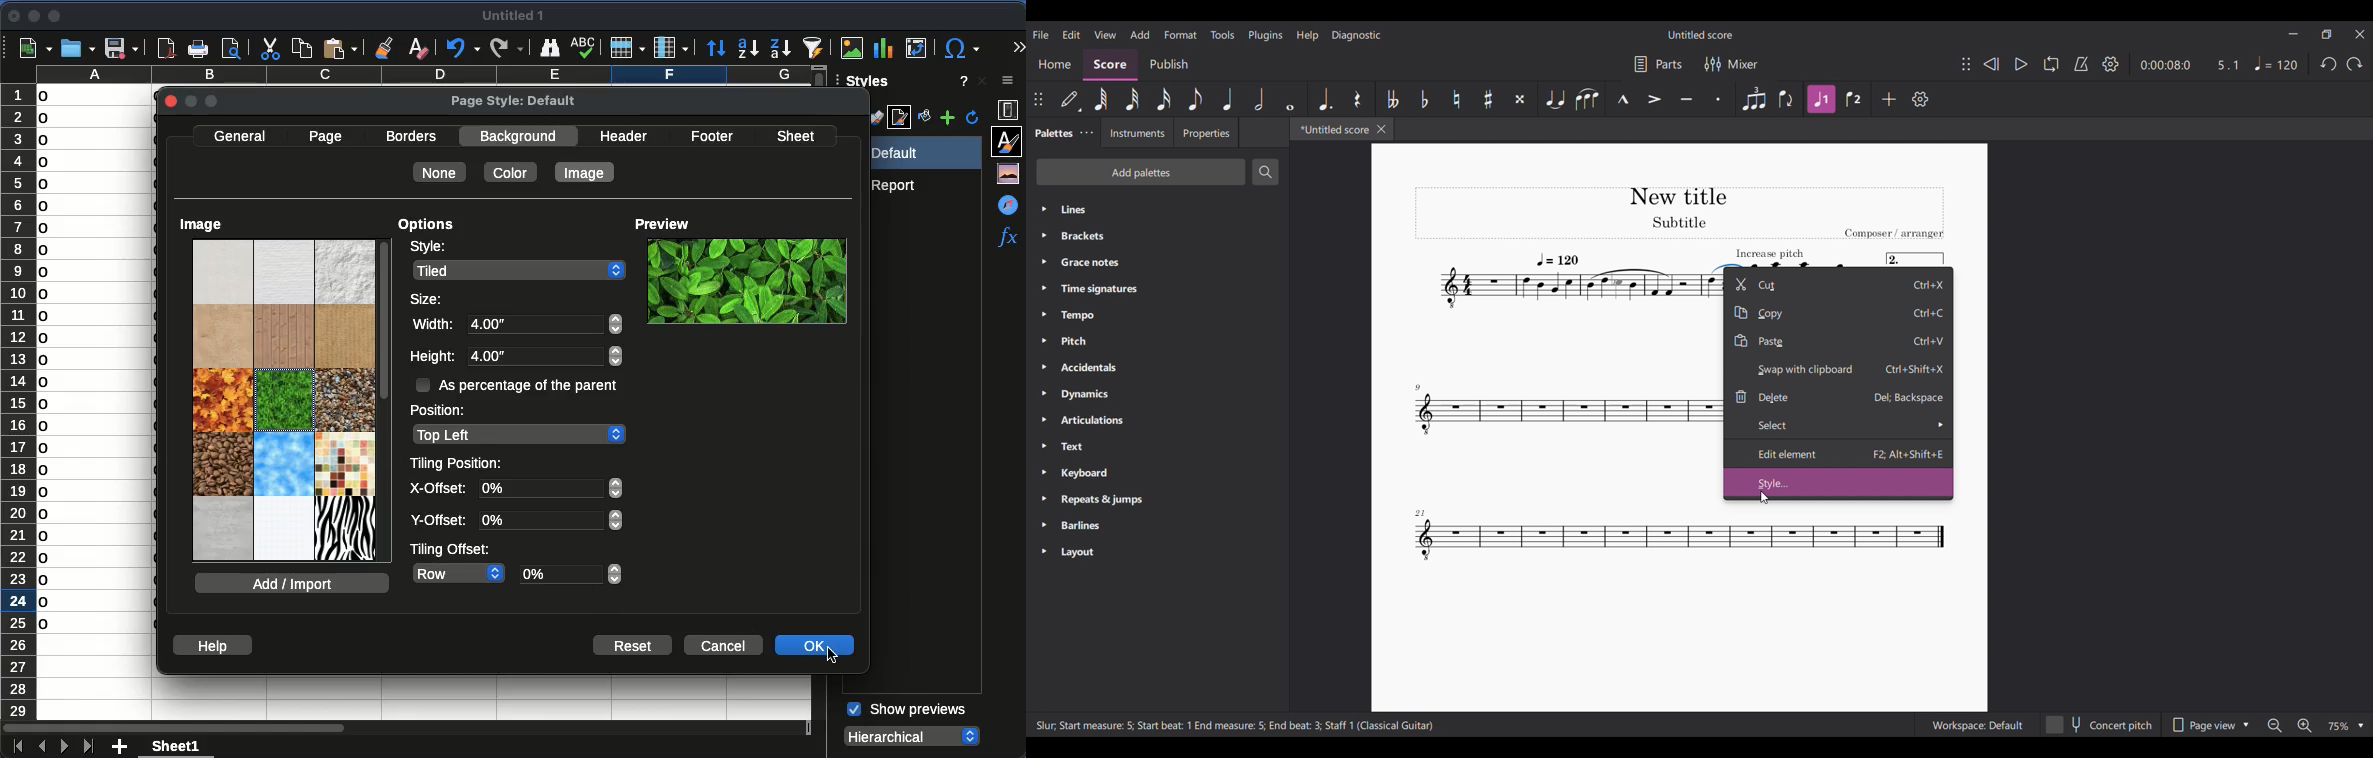  I want to click on tiling position, so click(458, 464).